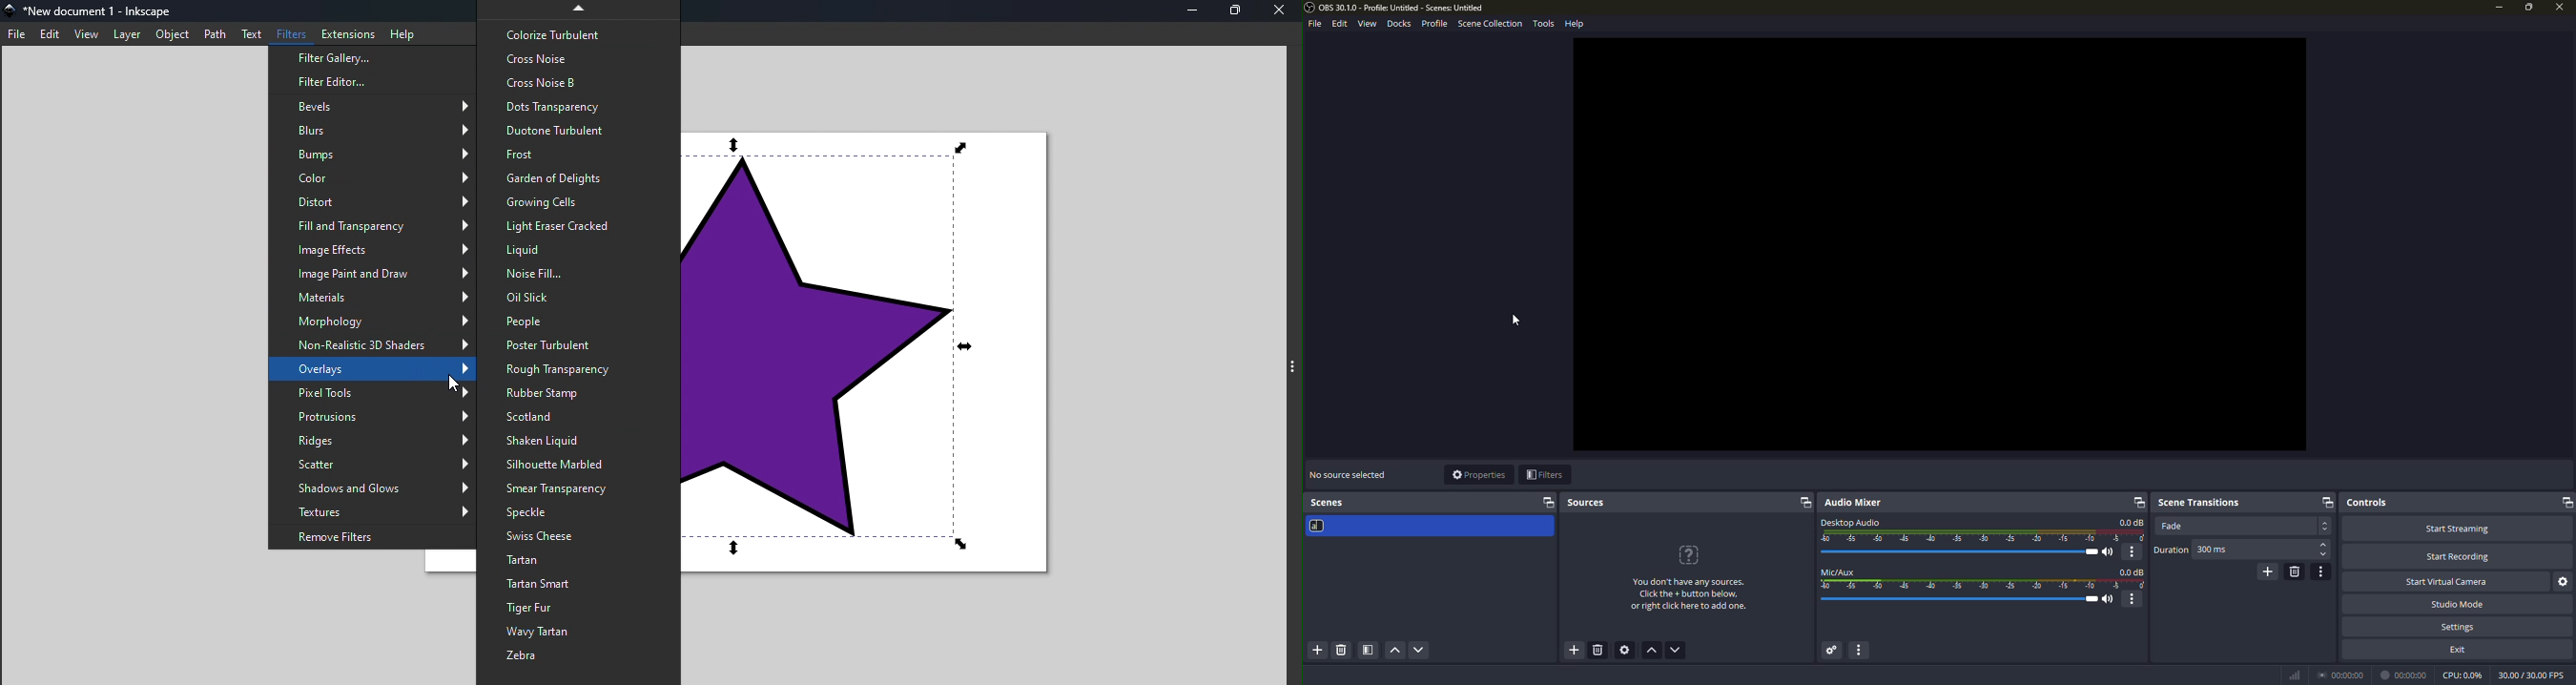 This screenshot has width=2576, height=700. What do you see at coordinates (1319, 650) in the screenshot?
I see `add scene` at bounding box center [1319, 650].